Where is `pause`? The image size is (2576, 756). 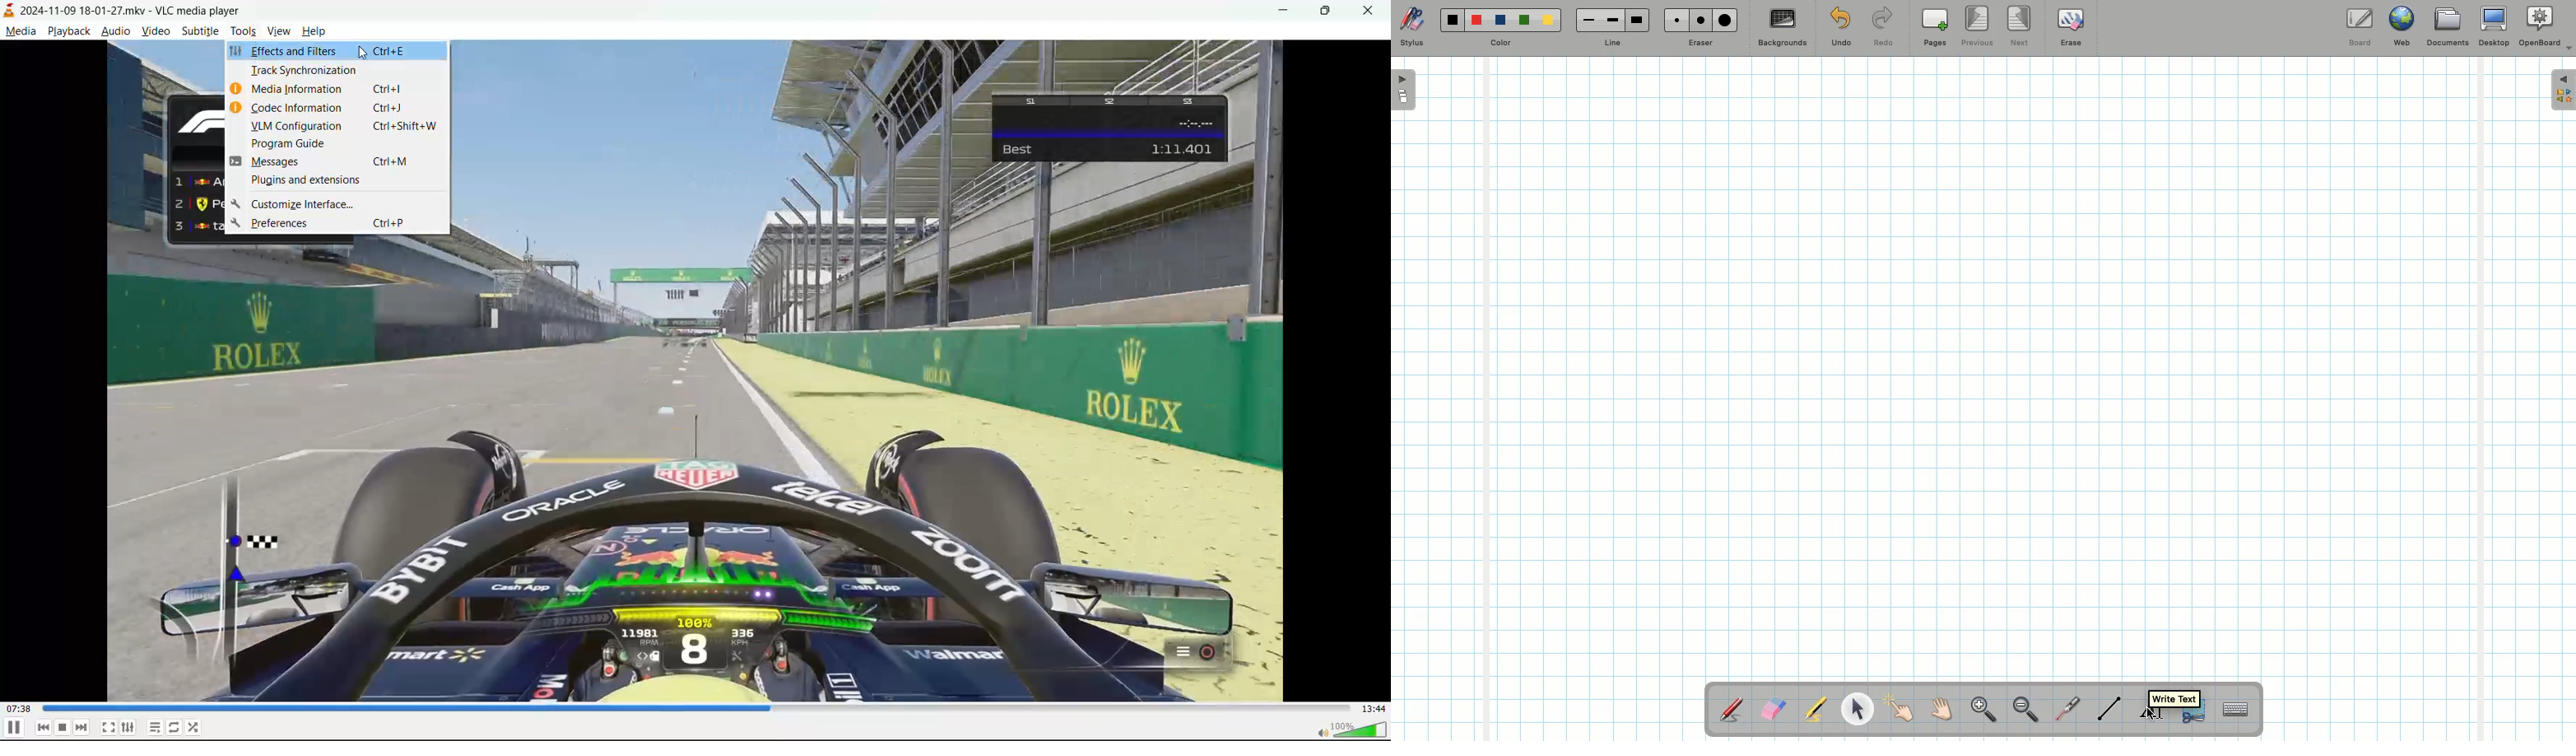
pause is located at coordinates (13, 728).